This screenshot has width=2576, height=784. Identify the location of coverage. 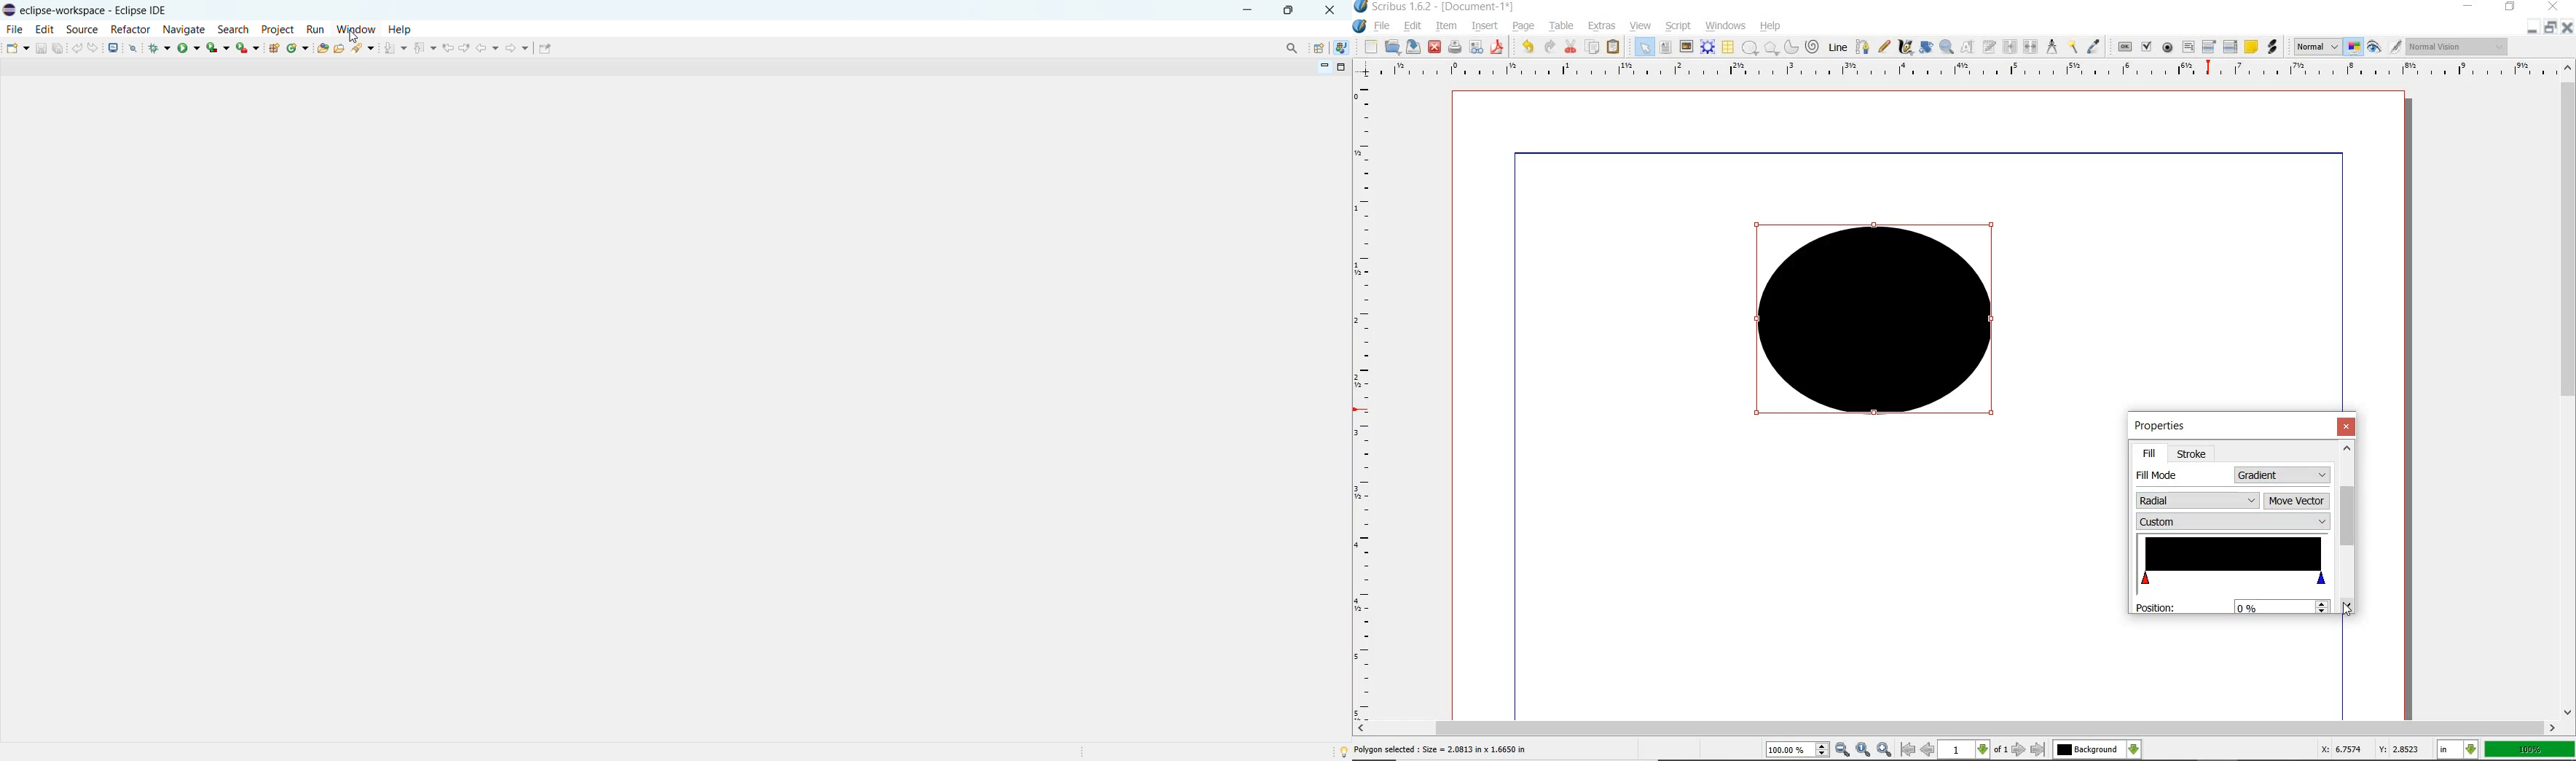
(218, 47).